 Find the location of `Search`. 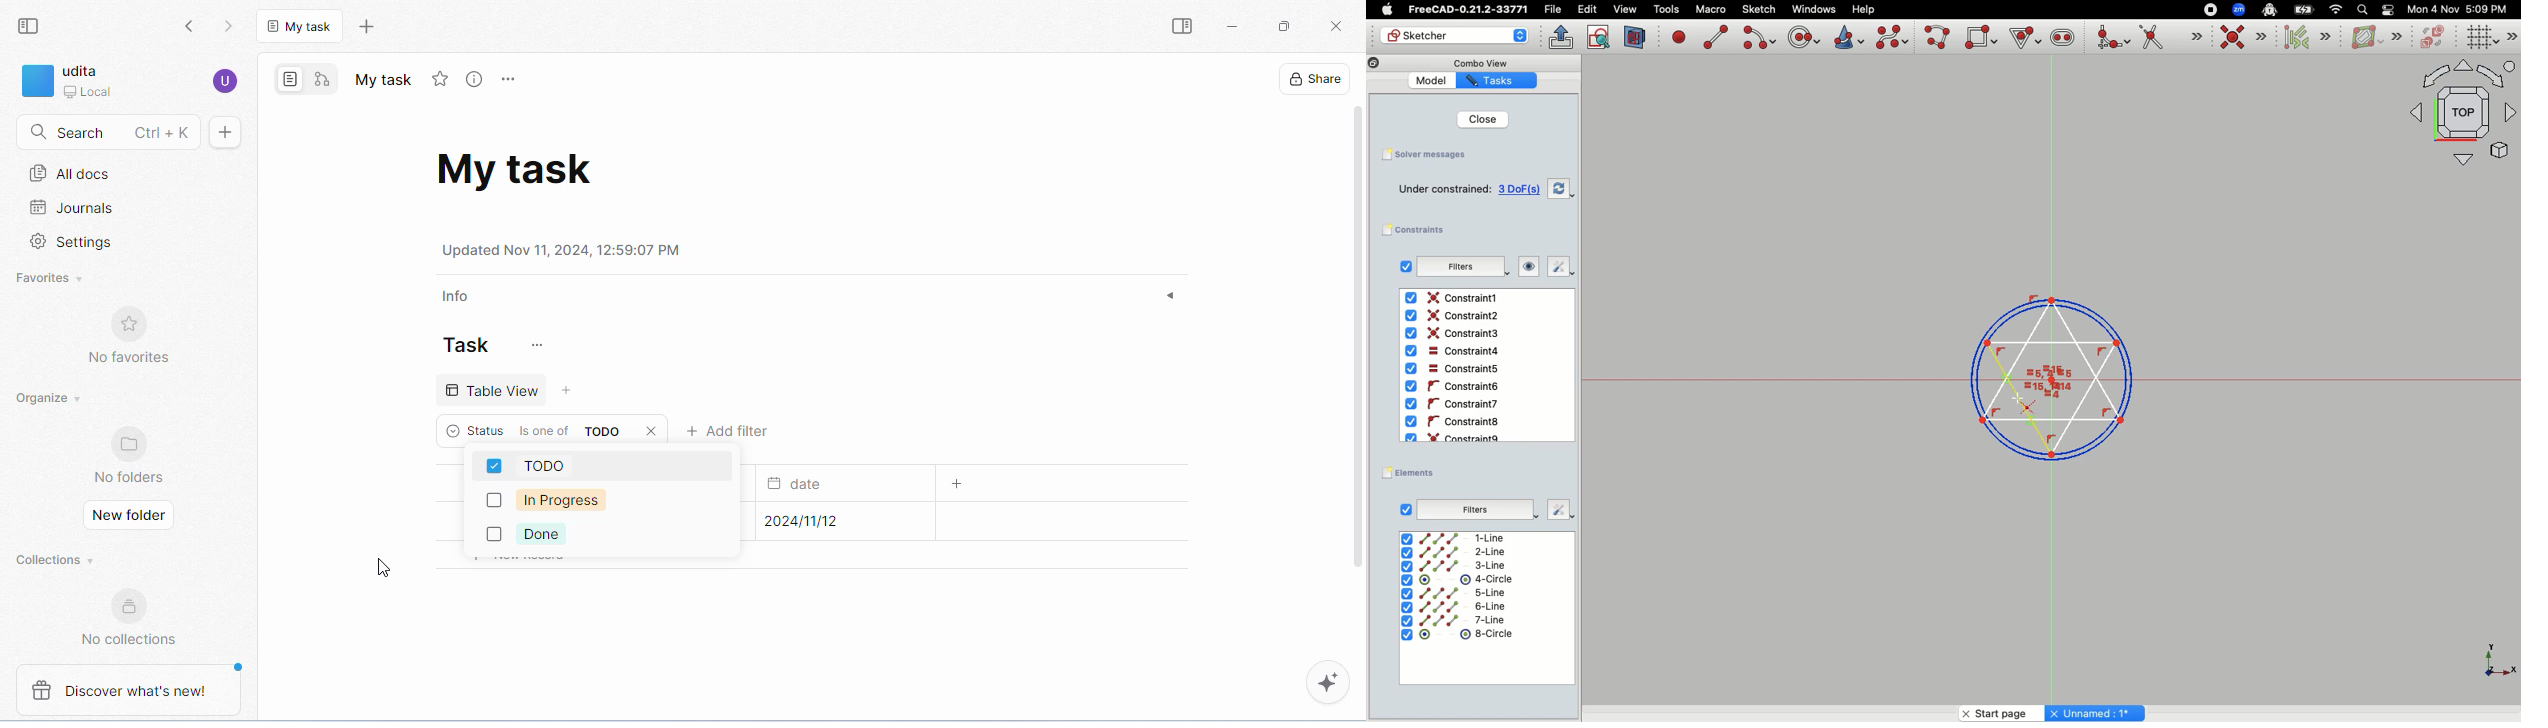

Search is located at coordinates (2362, 9).